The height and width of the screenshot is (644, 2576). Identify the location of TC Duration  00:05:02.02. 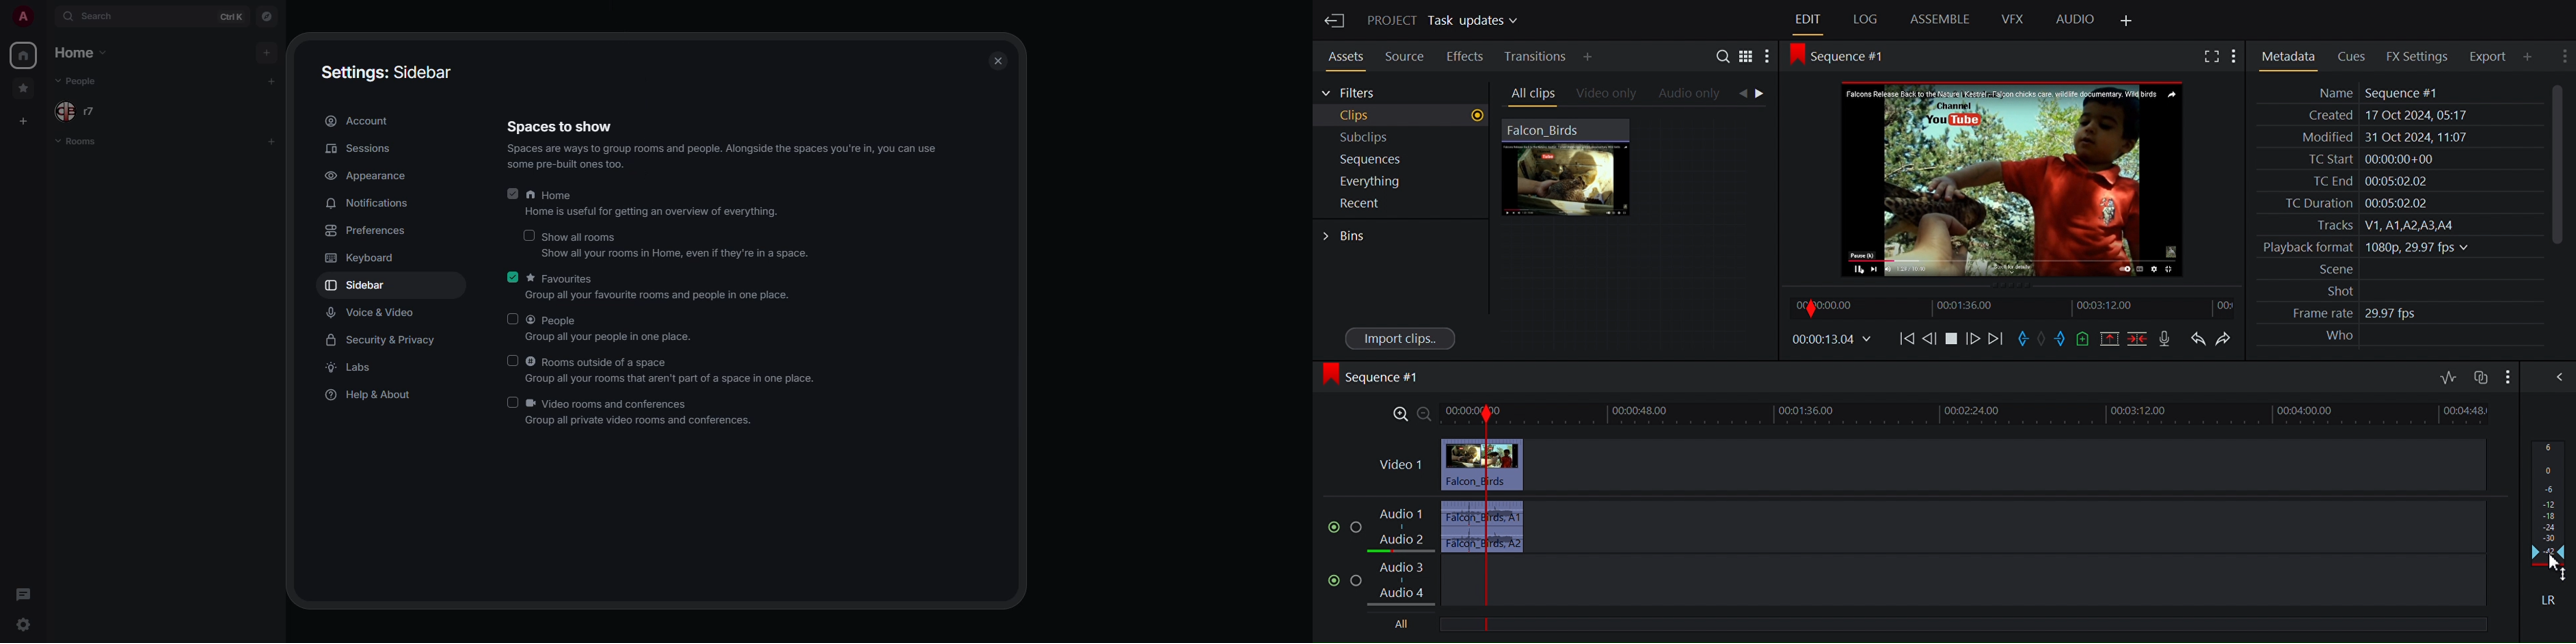
(2348, 203).